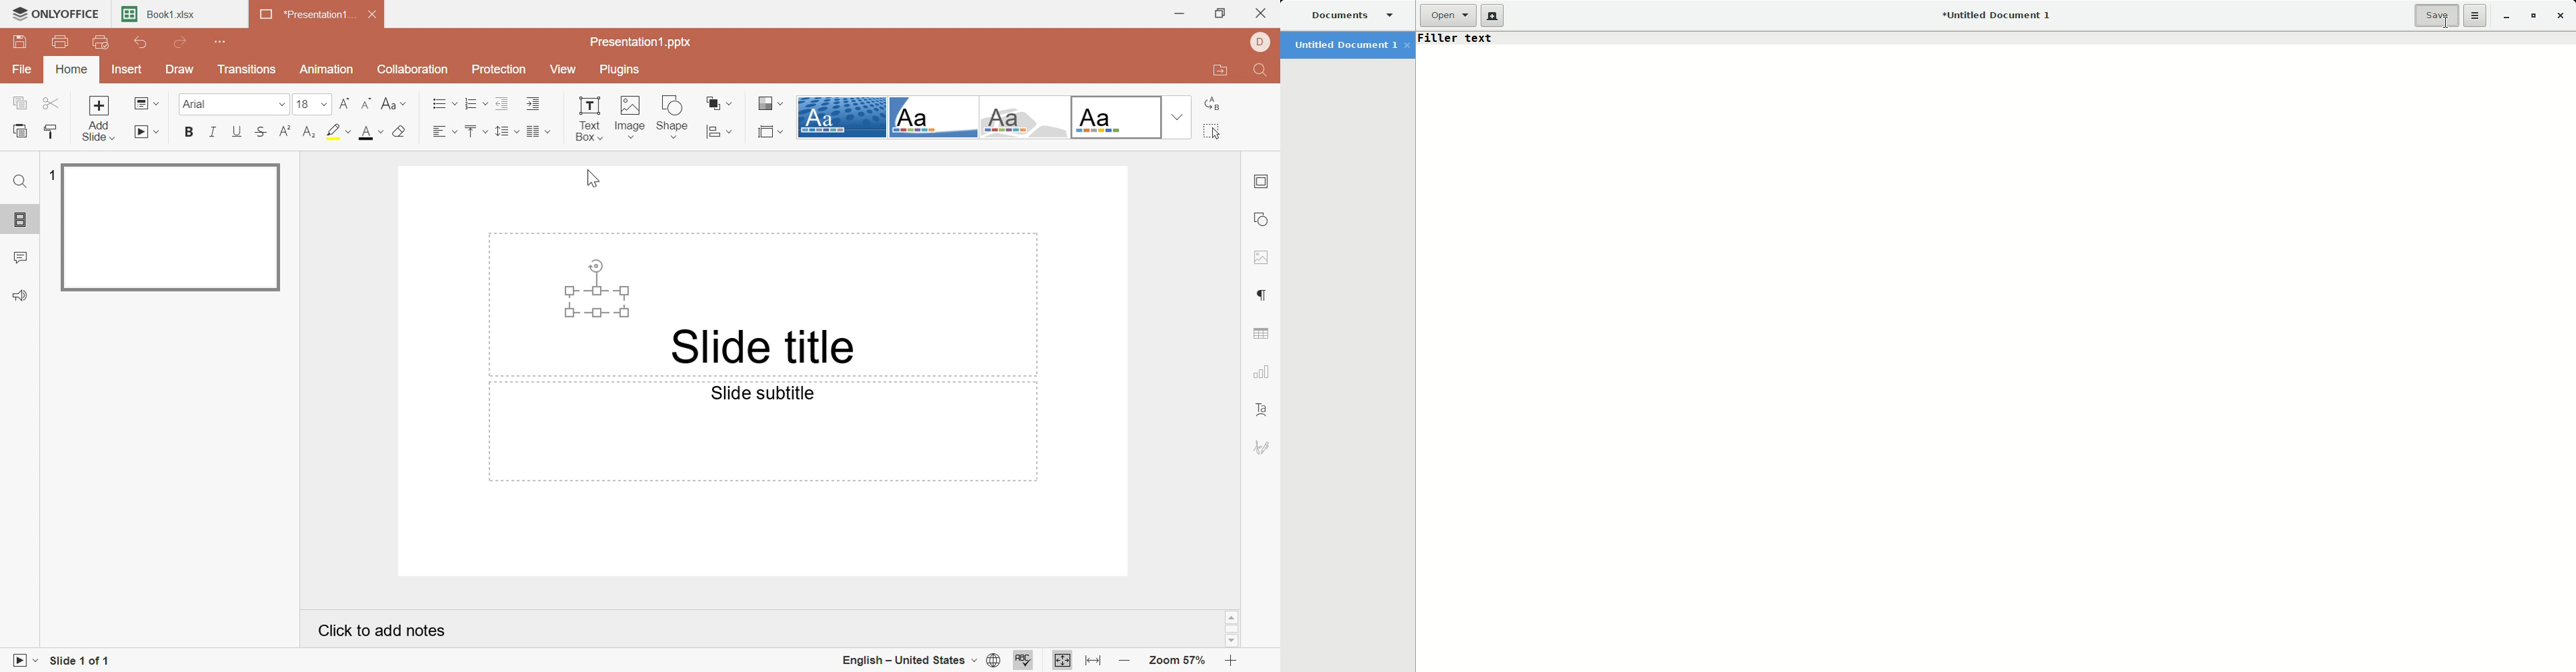  I want to click on Minimize, so click(1180, 11).